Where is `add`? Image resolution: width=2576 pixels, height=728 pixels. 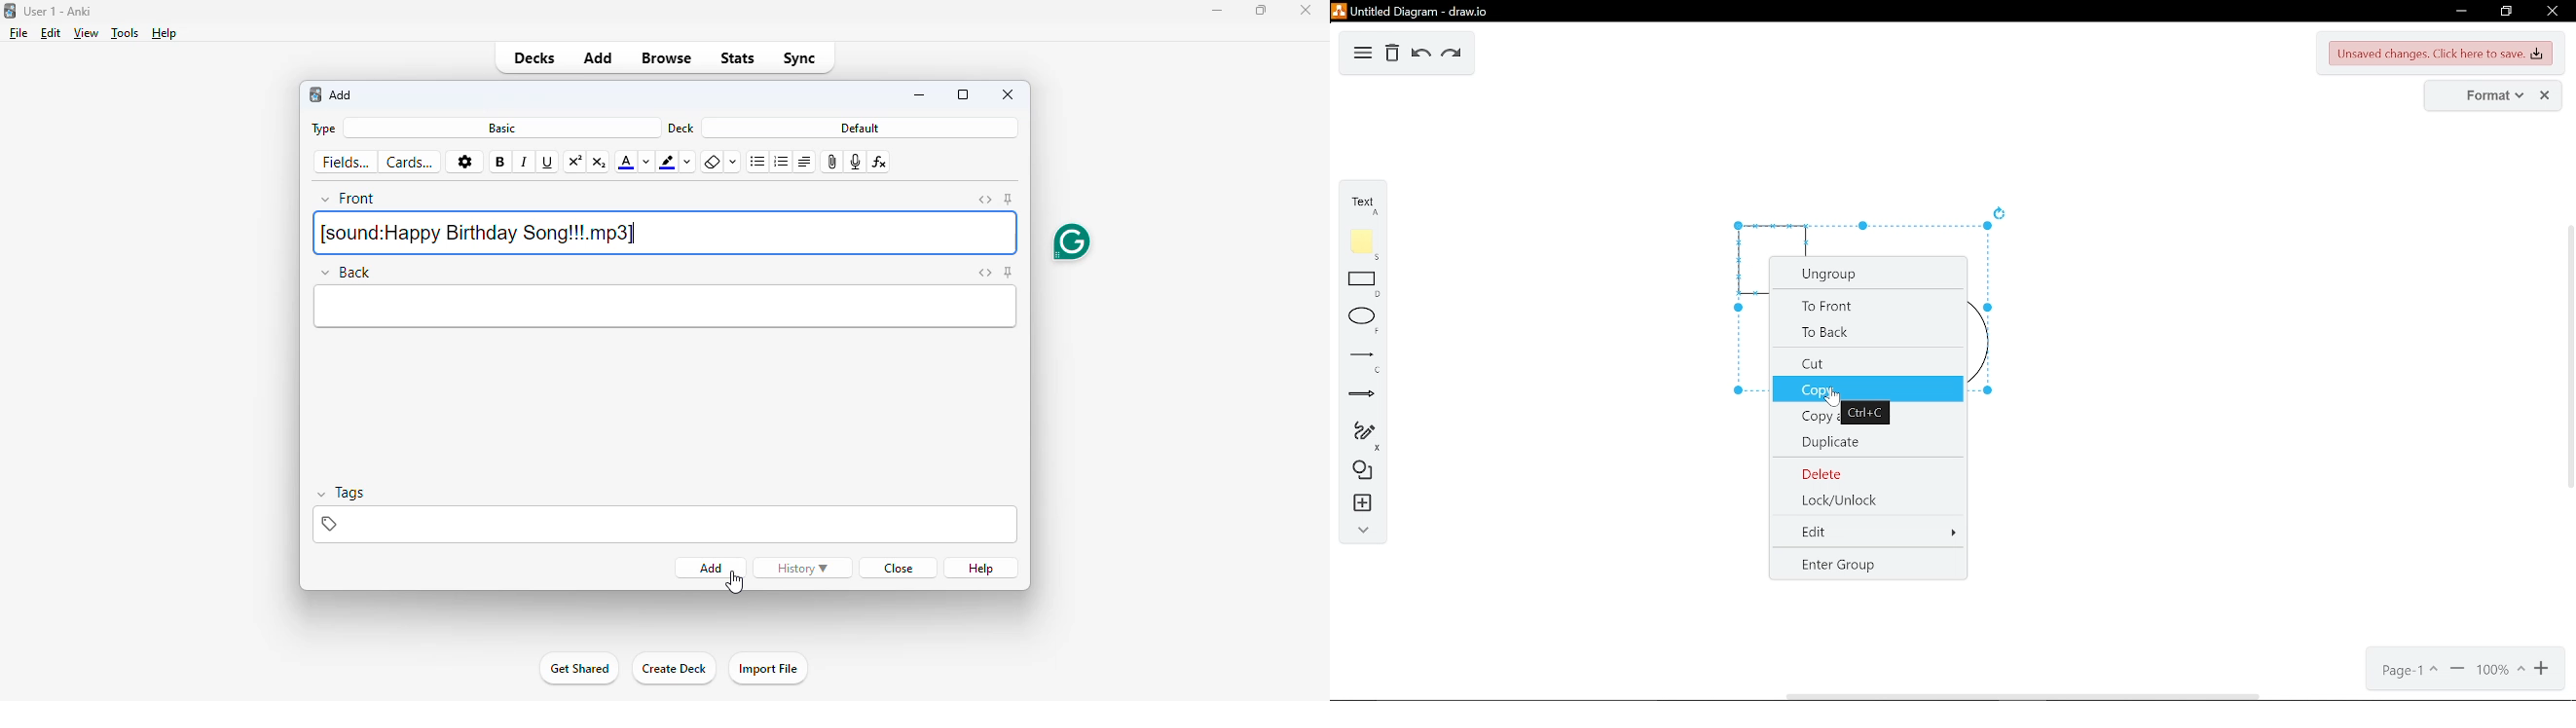 add is located at coordinates (315, 95).